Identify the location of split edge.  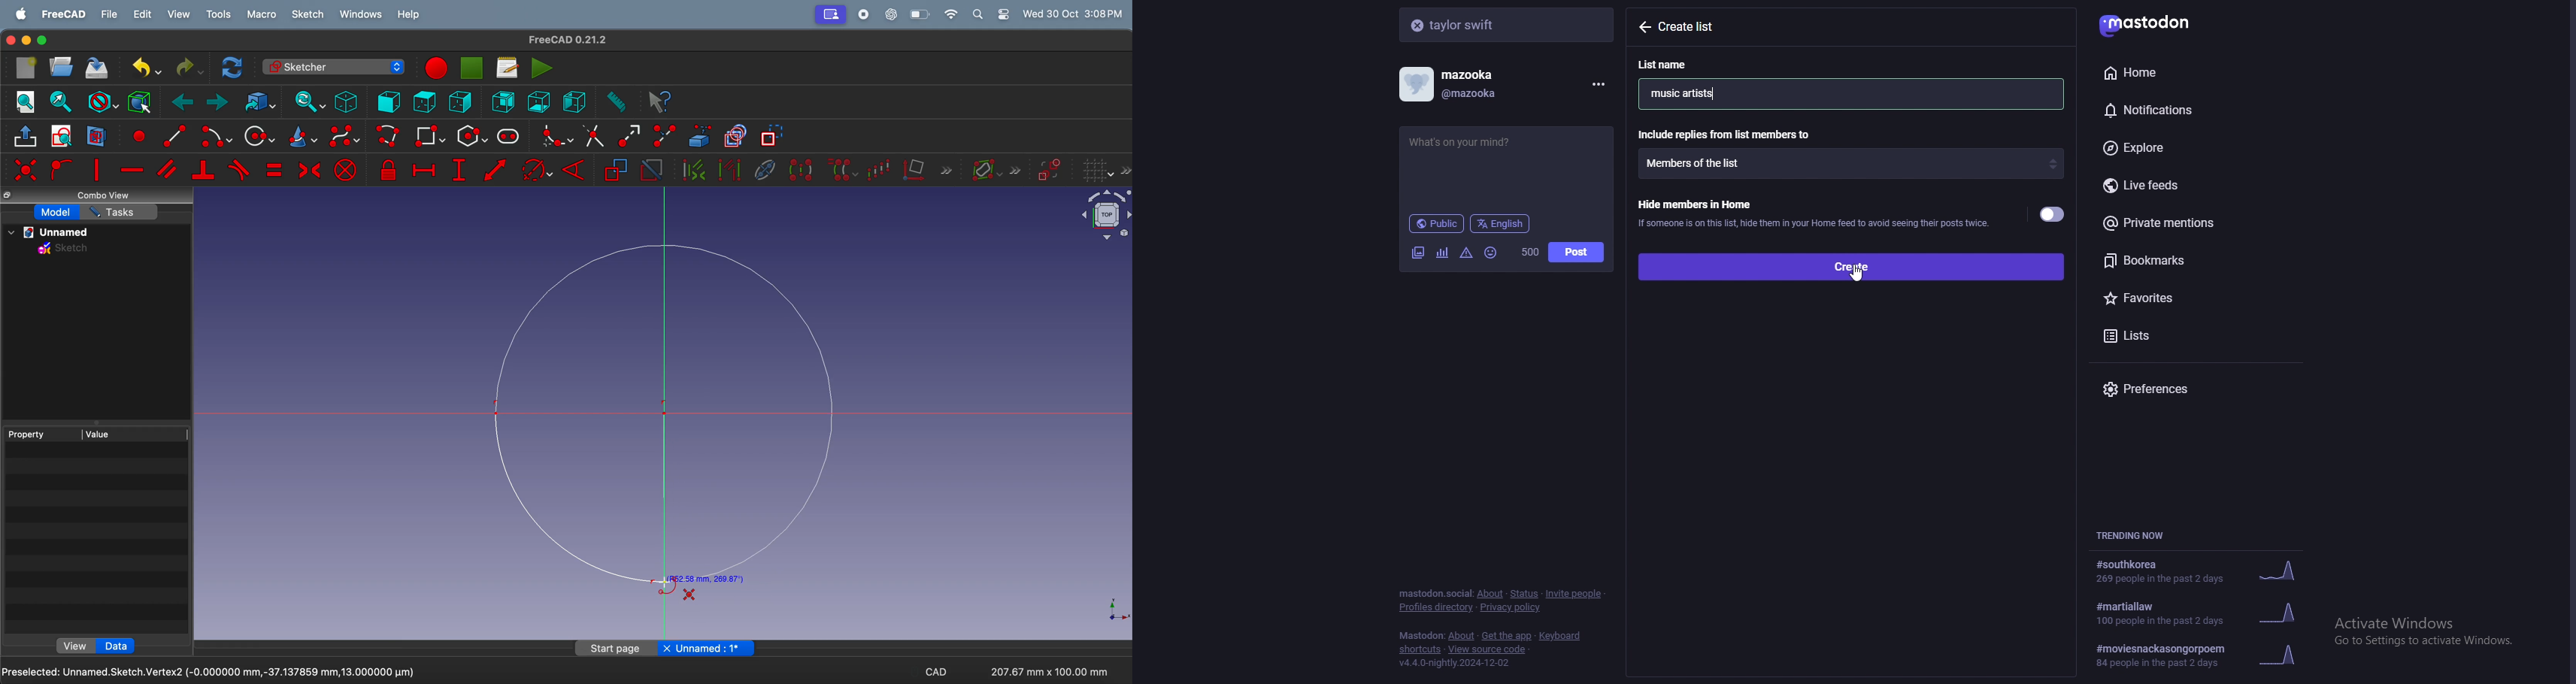
(666, 134).